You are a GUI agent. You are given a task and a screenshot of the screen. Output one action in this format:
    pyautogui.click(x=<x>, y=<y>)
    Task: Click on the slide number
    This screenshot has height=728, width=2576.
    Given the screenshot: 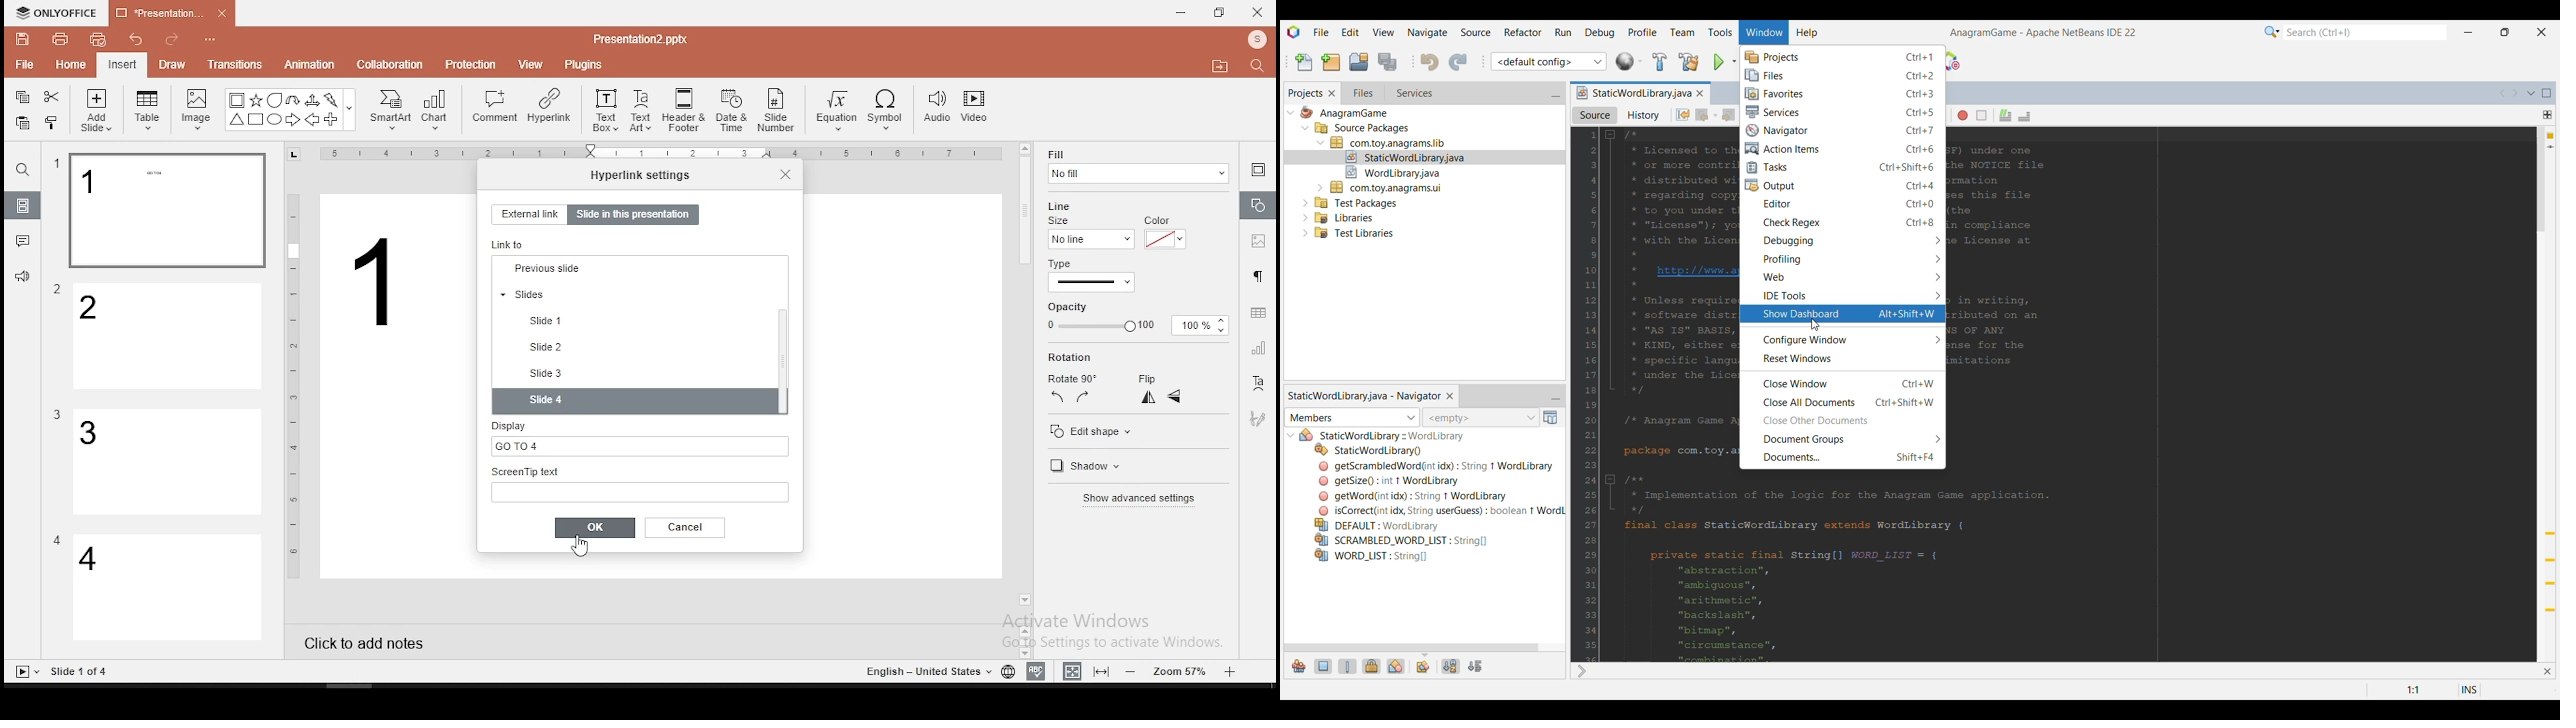 What is the action you would take?
    pyautogui.click(x=777, y=110)
    